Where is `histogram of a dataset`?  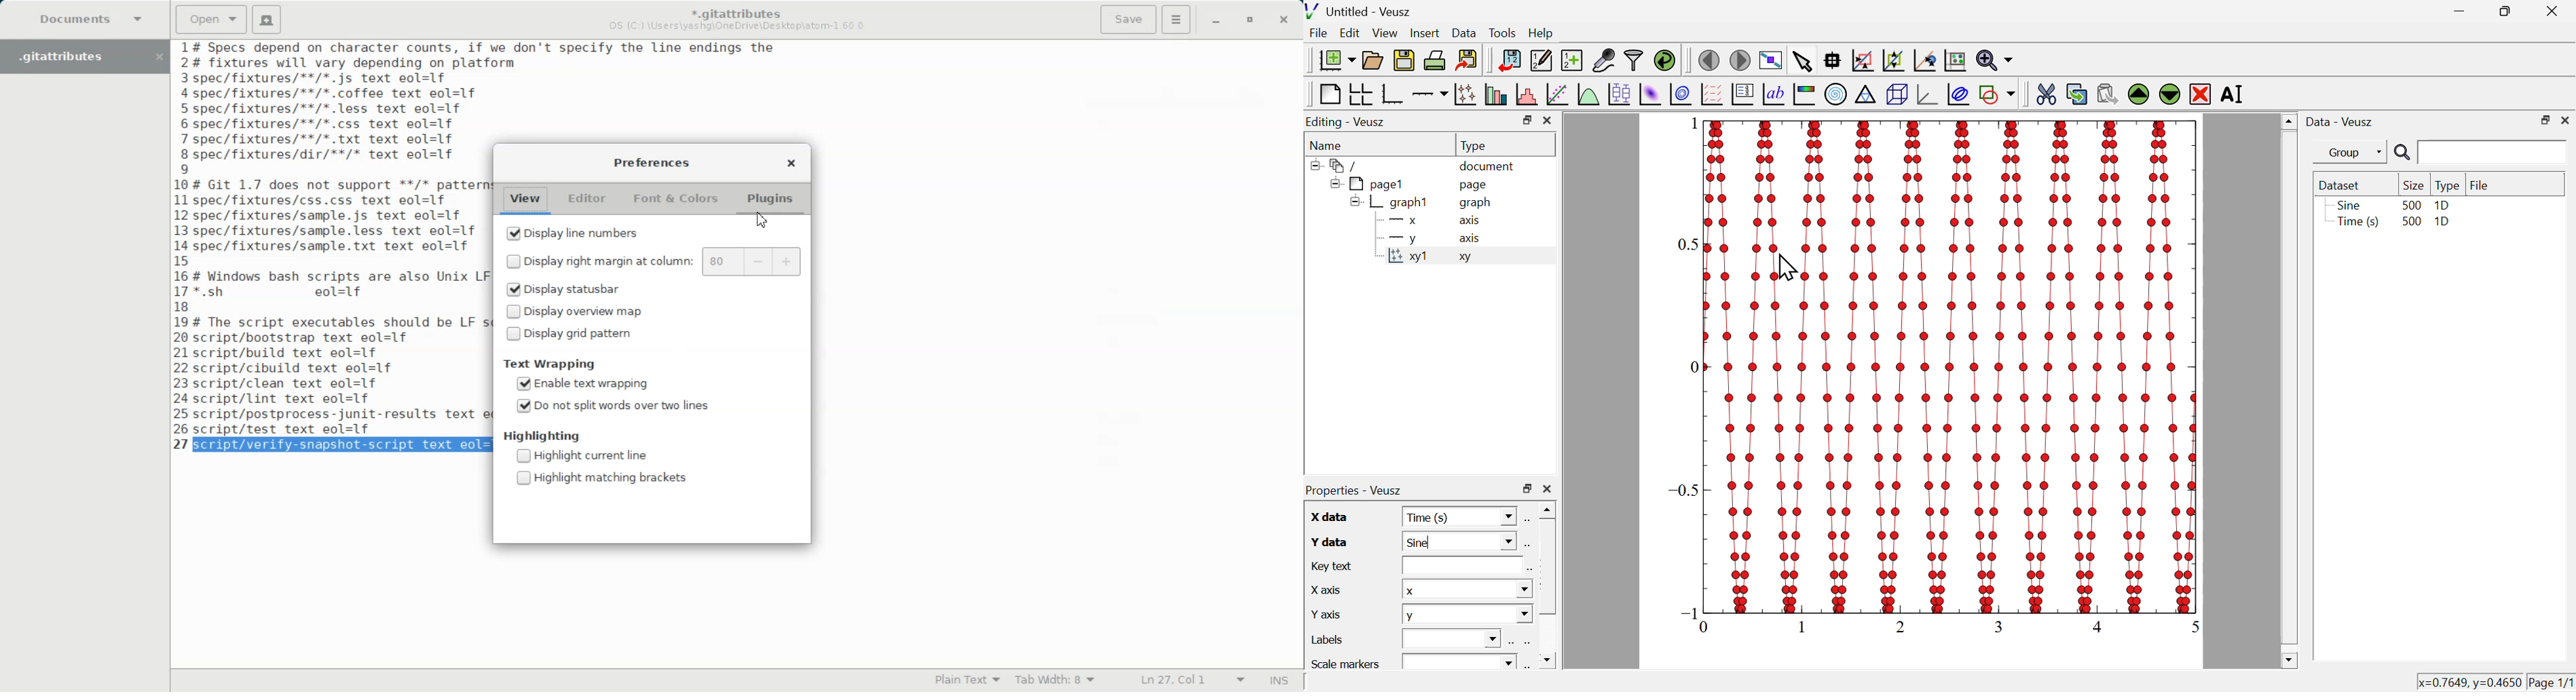
histogram of a dataset is located at coordinates (1525, 94).